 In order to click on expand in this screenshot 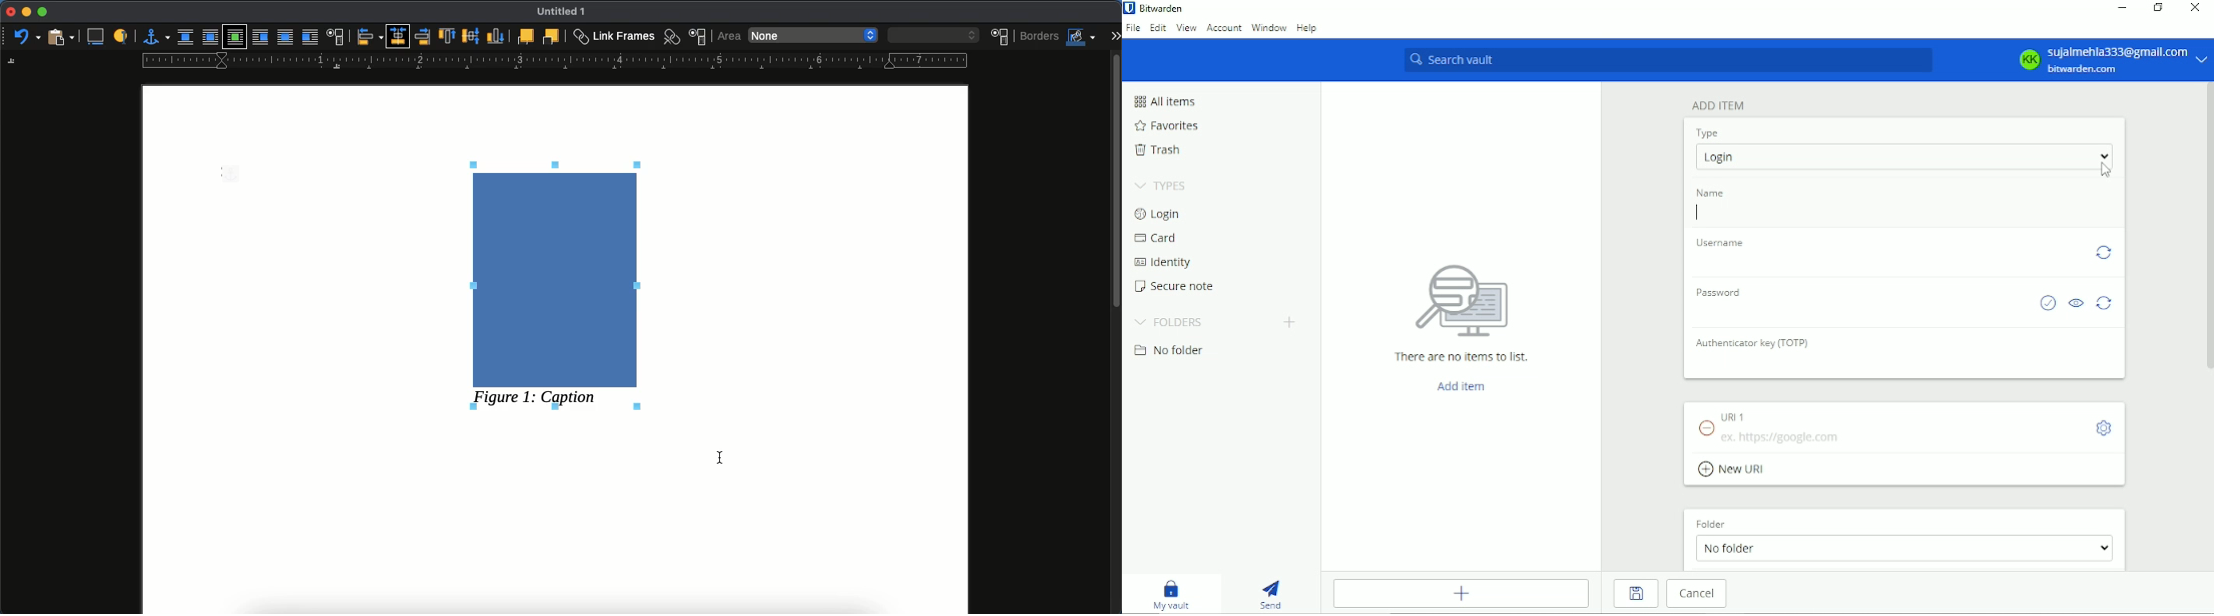, I will do `click(1115, 35)`.